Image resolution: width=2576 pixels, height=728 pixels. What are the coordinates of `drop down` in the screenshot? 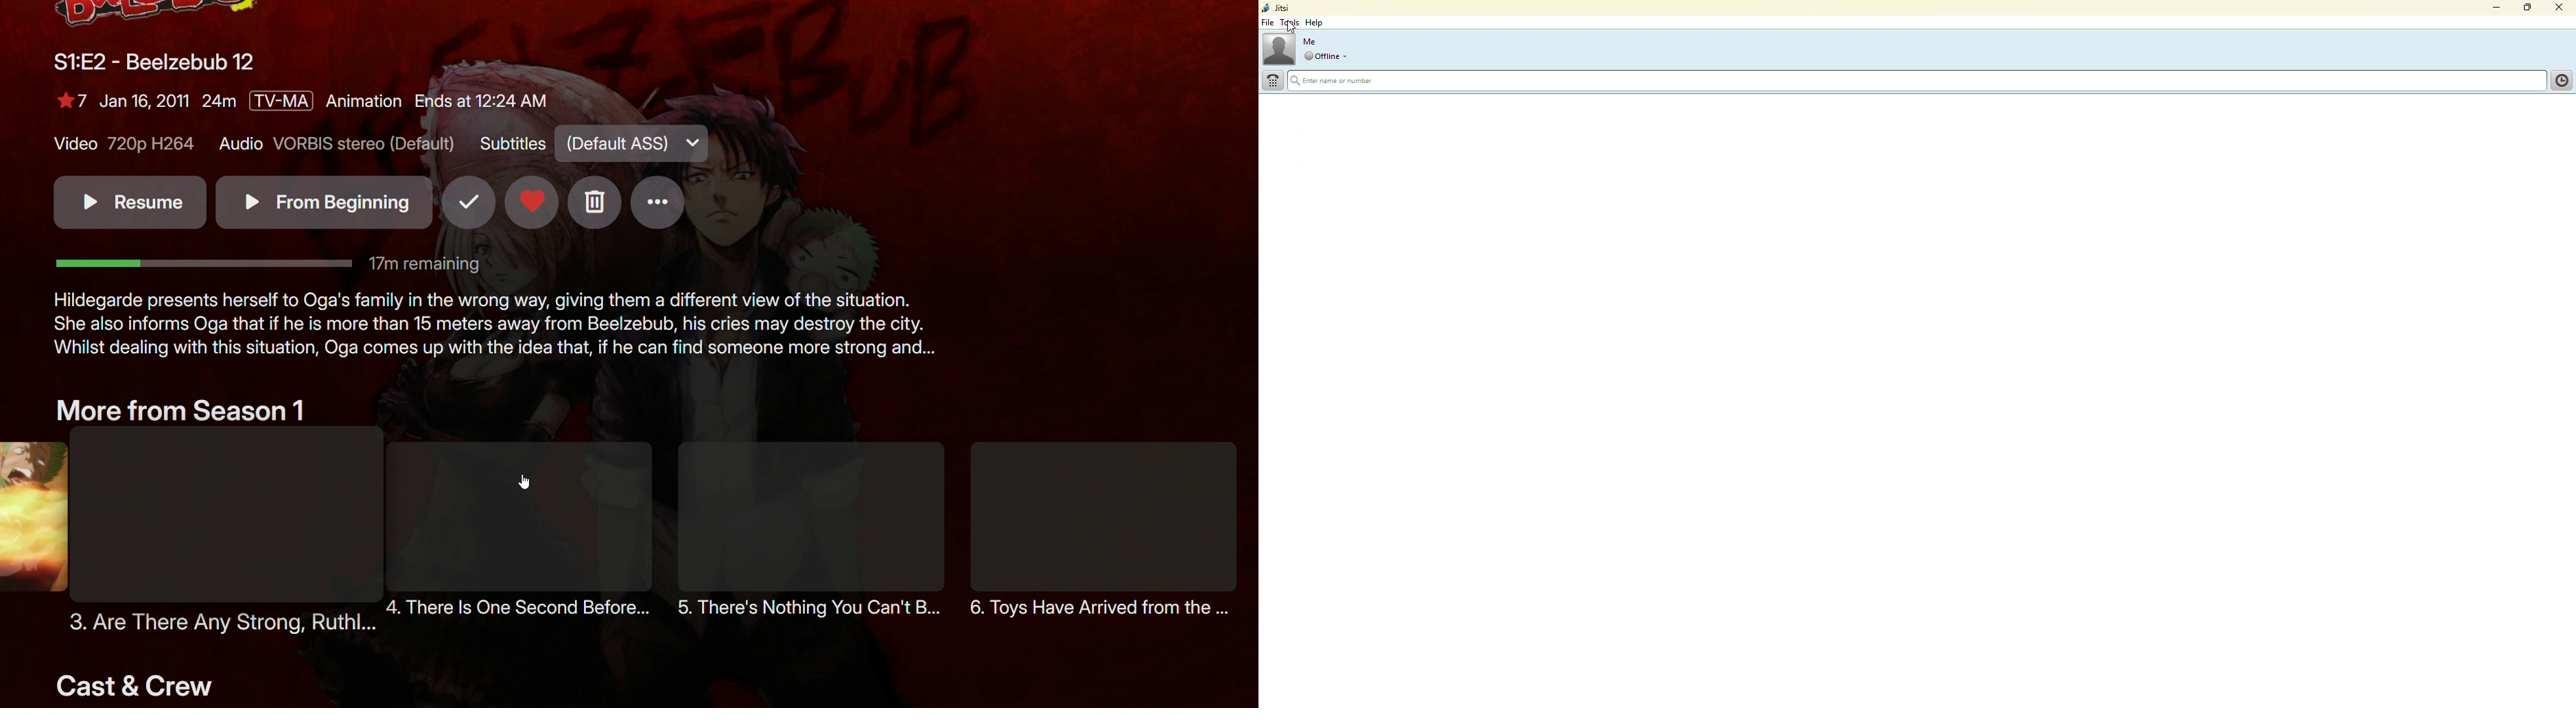 It's located at (1320, 56).